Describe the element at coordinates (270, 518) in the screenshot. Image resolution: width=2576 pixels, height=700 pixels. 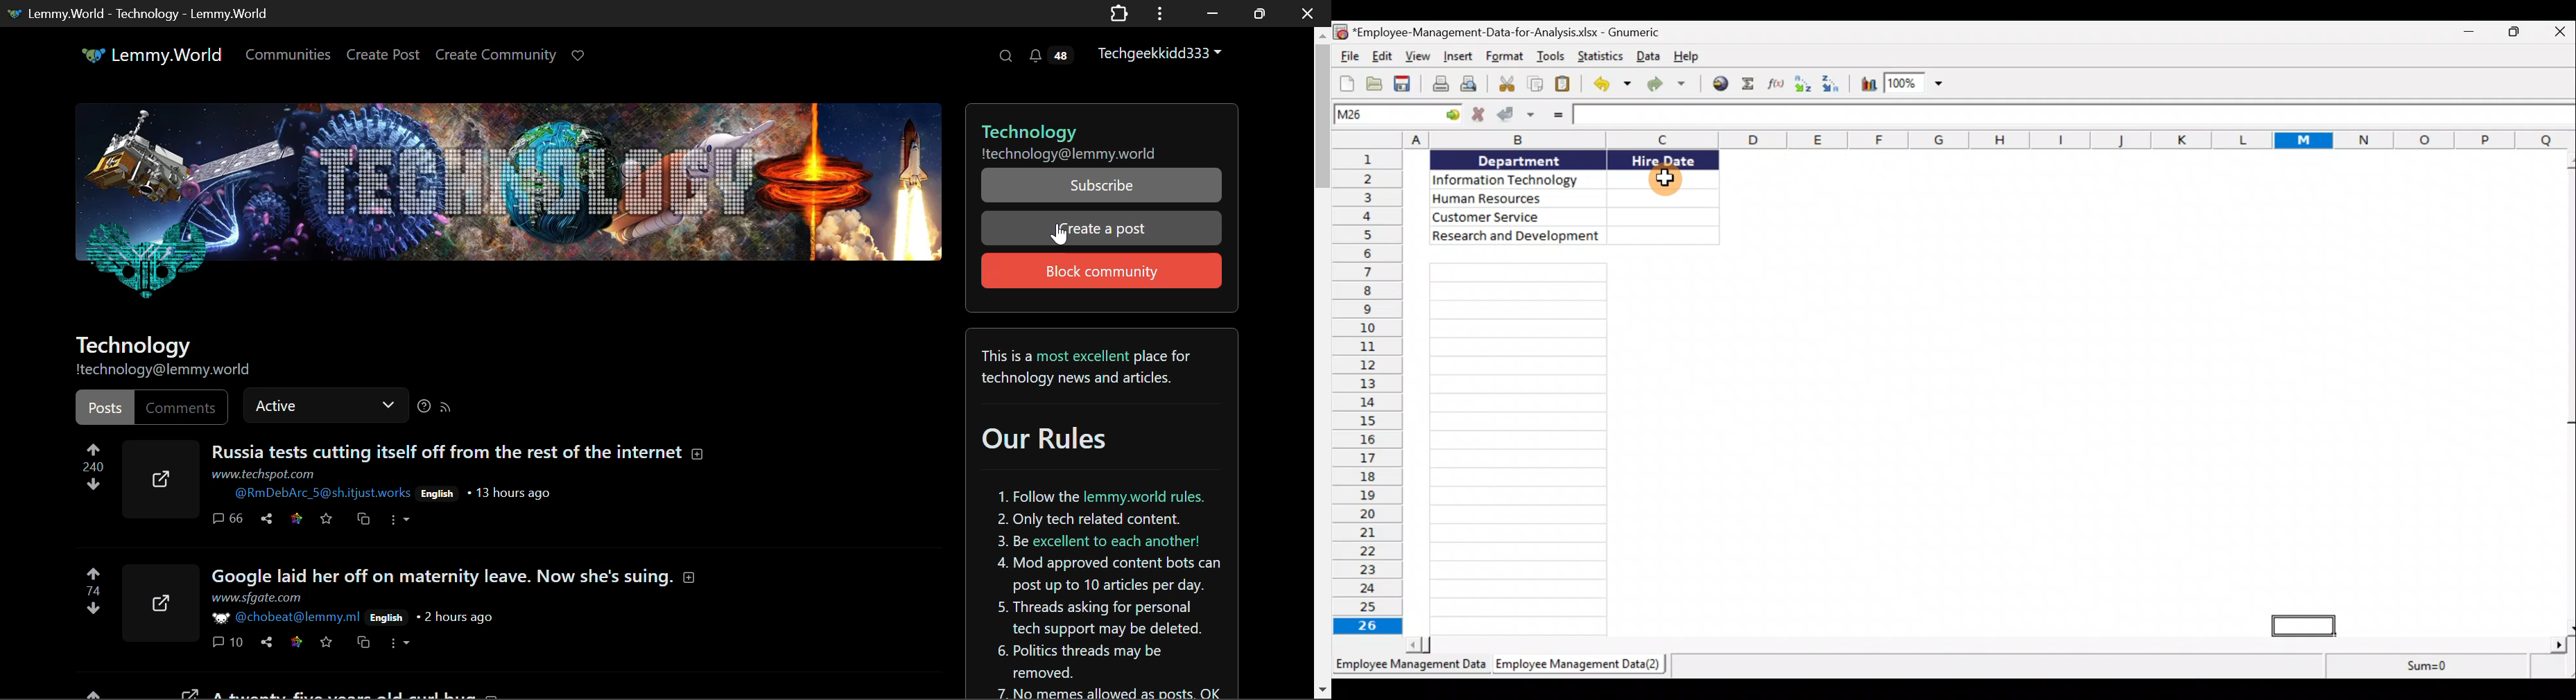
I see `Share` at that location.